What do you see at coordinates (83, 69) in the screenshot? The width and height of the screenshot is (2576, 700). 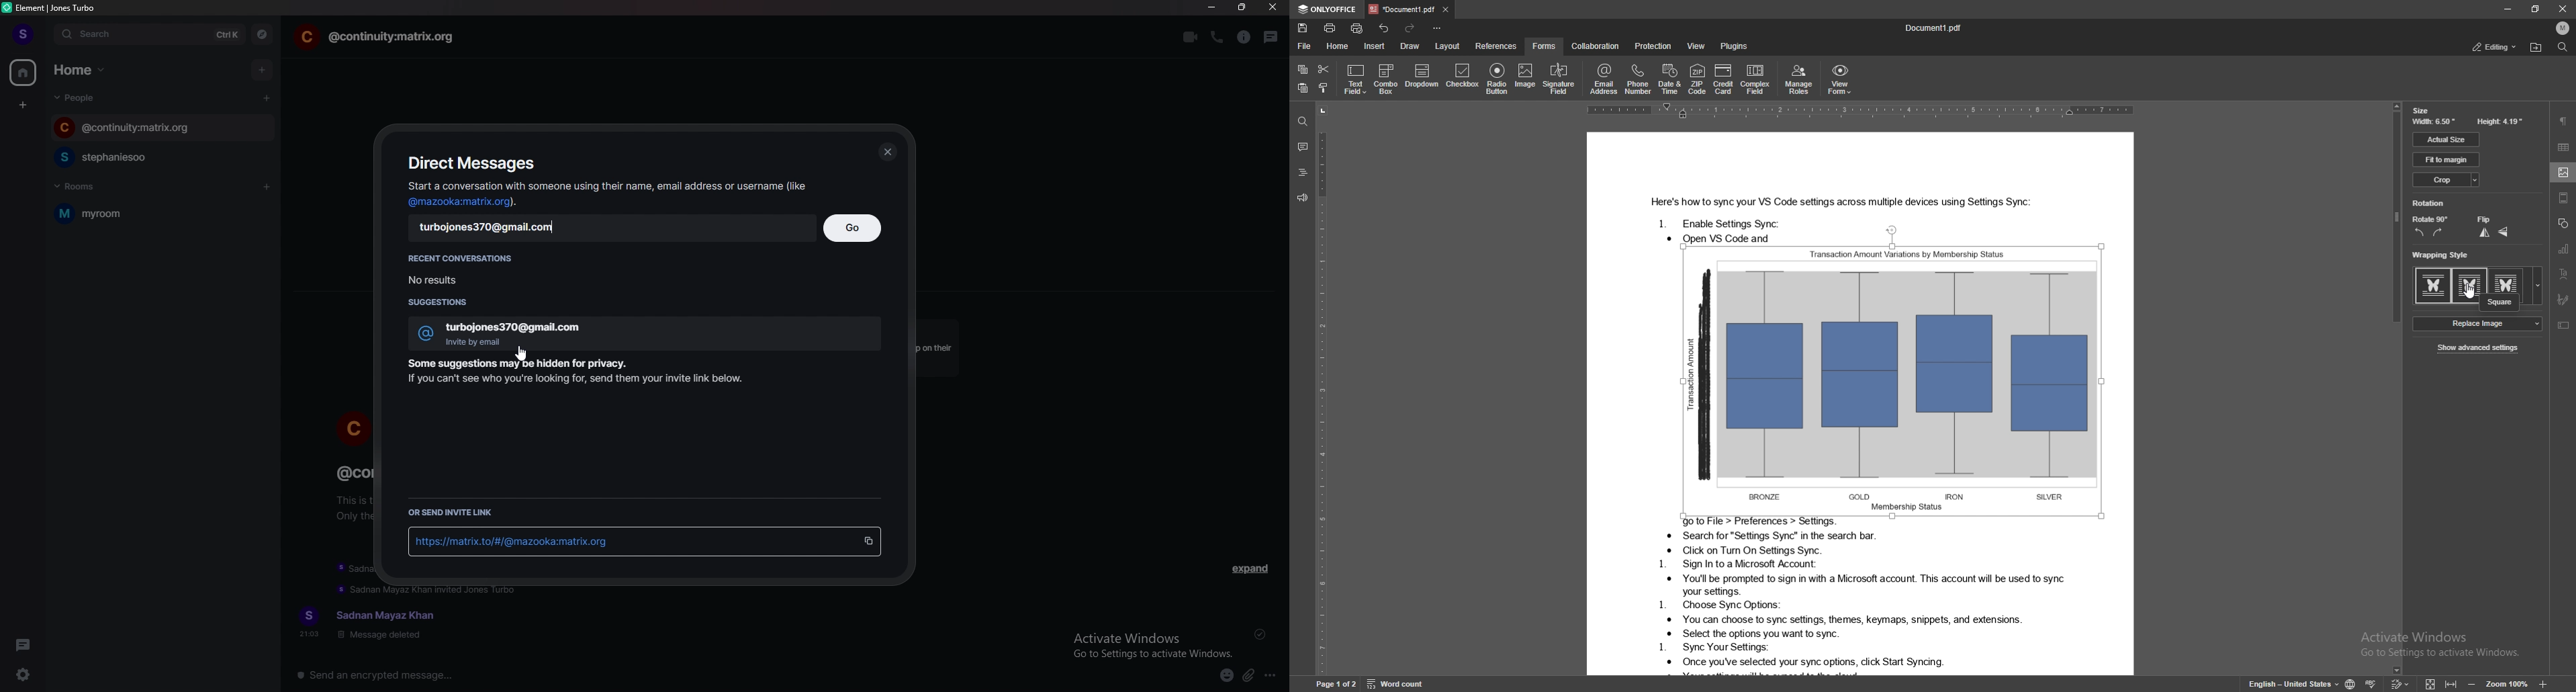 I see `home` at bounding box center [83, 69].